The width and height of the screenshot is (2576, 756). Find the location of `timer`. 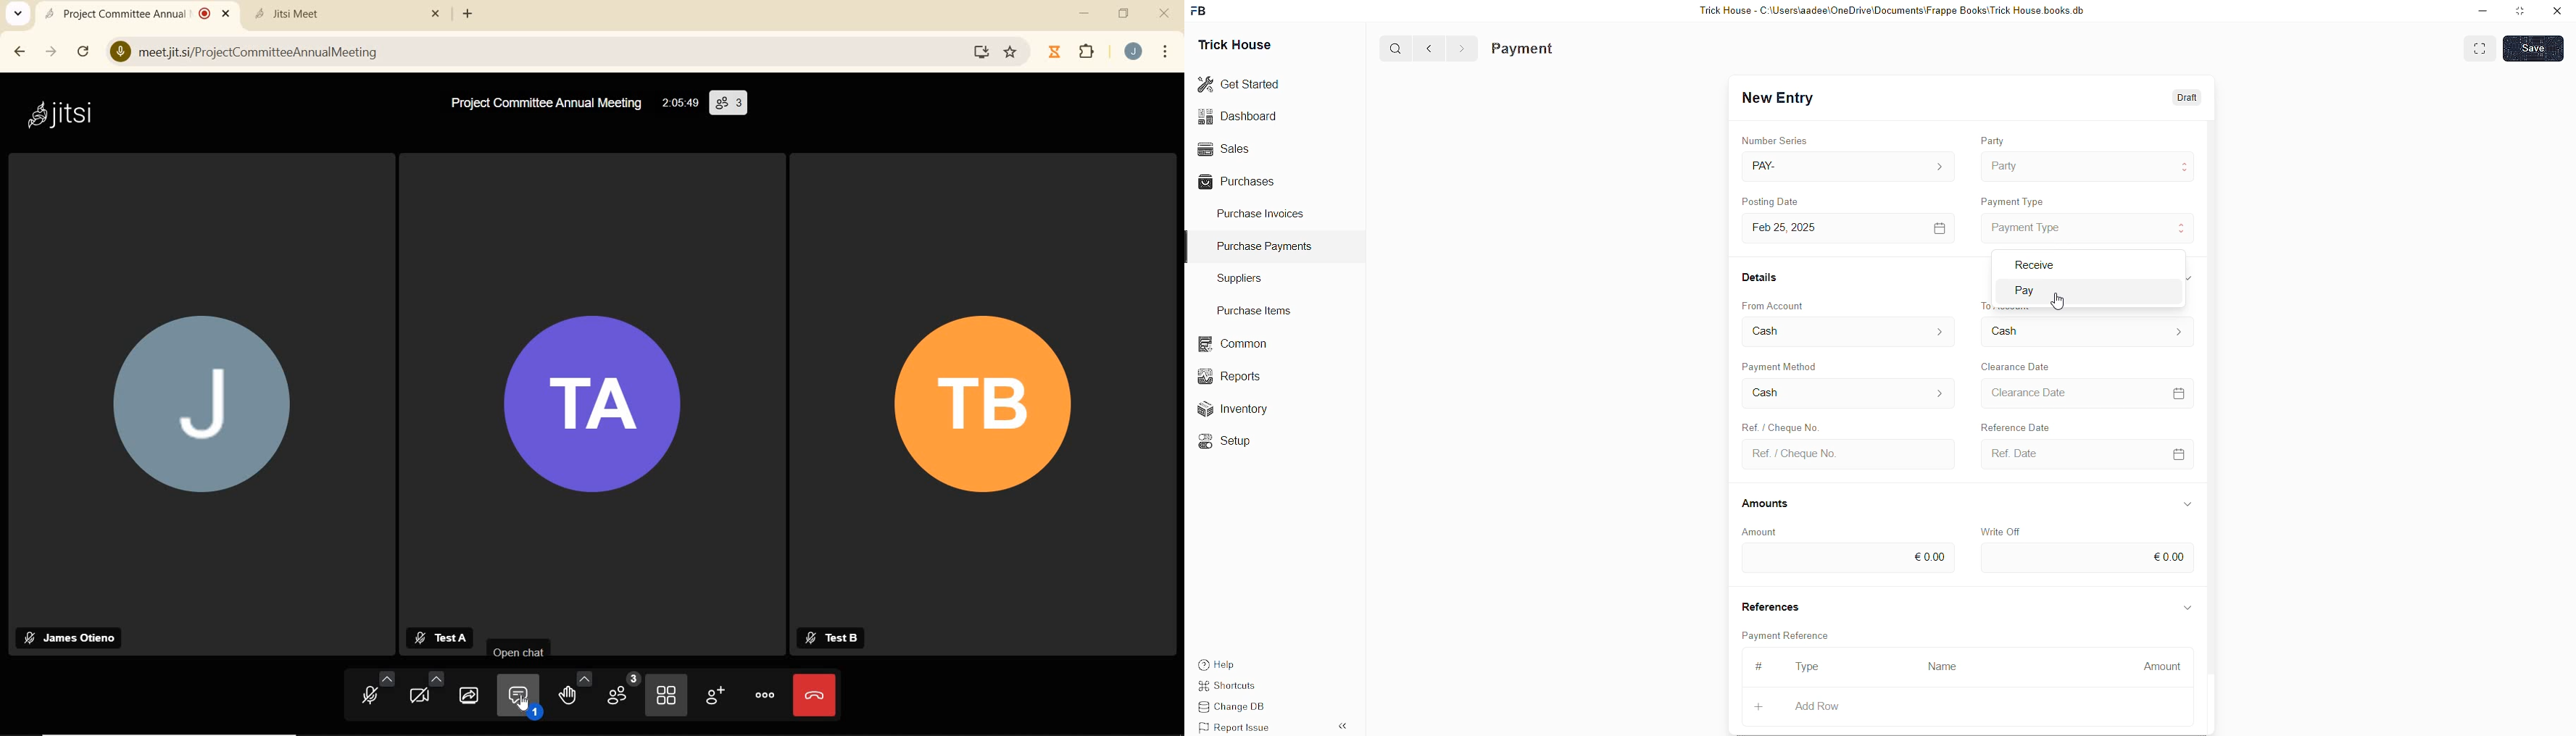

timer is located at coordinates (679, 104).